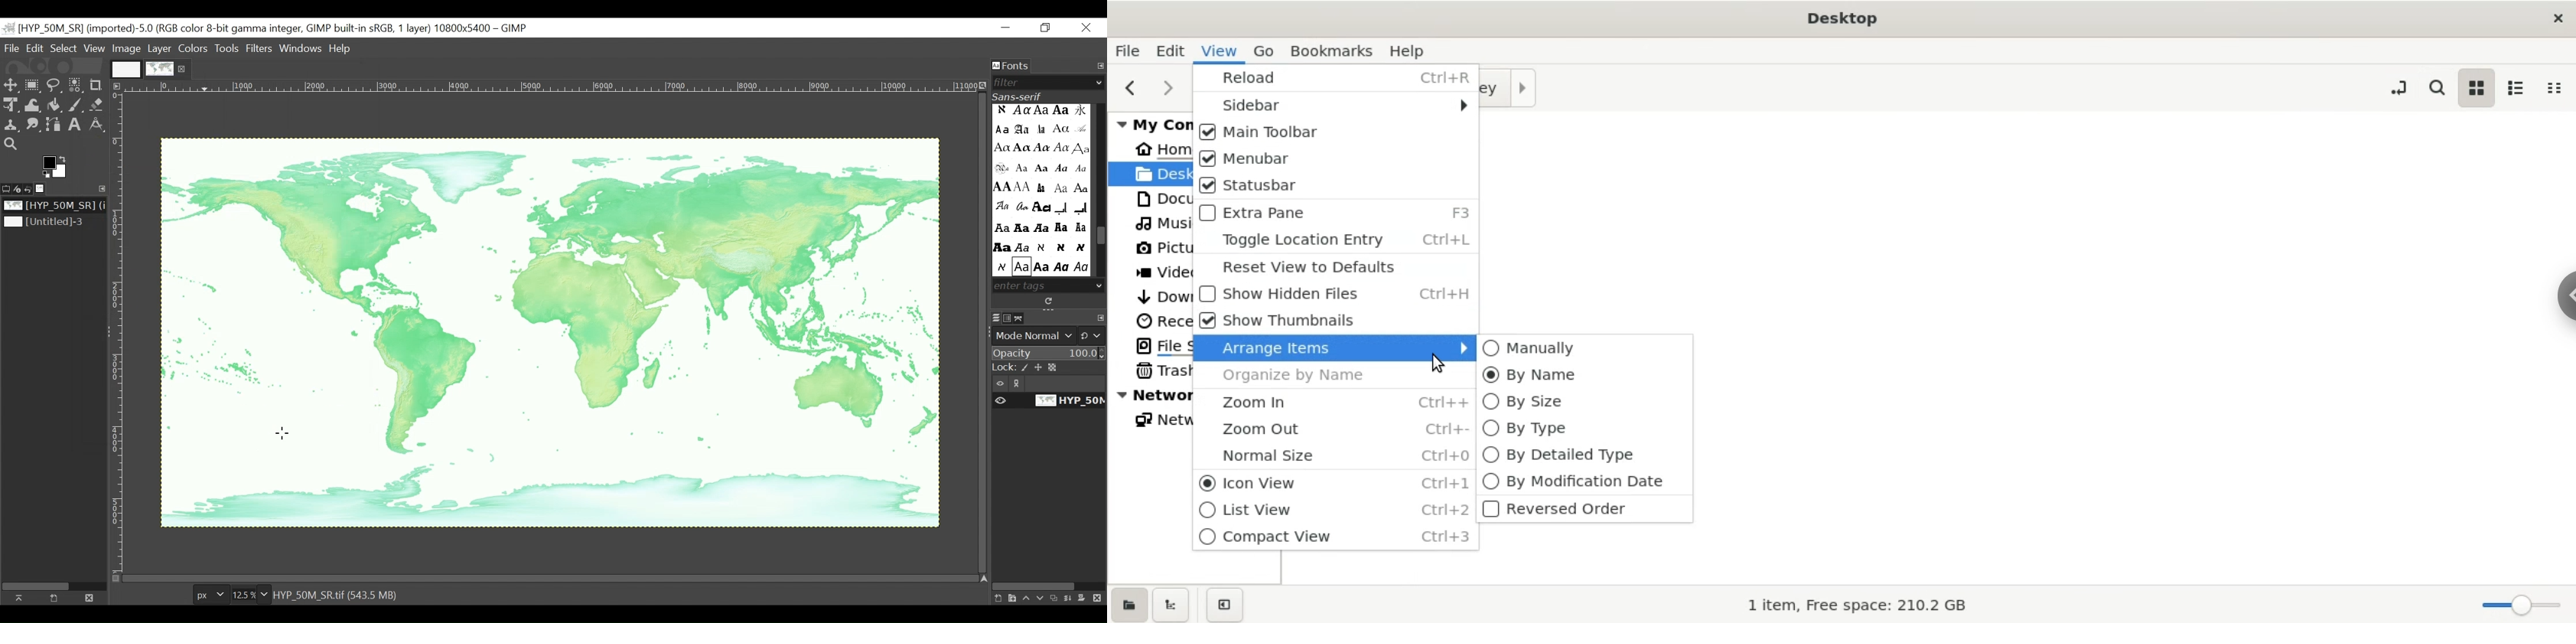 The image size is (2576, 644). Describe the element at coordinates (76, 87) in the screenshot. I see `Select by color tool` at that location.